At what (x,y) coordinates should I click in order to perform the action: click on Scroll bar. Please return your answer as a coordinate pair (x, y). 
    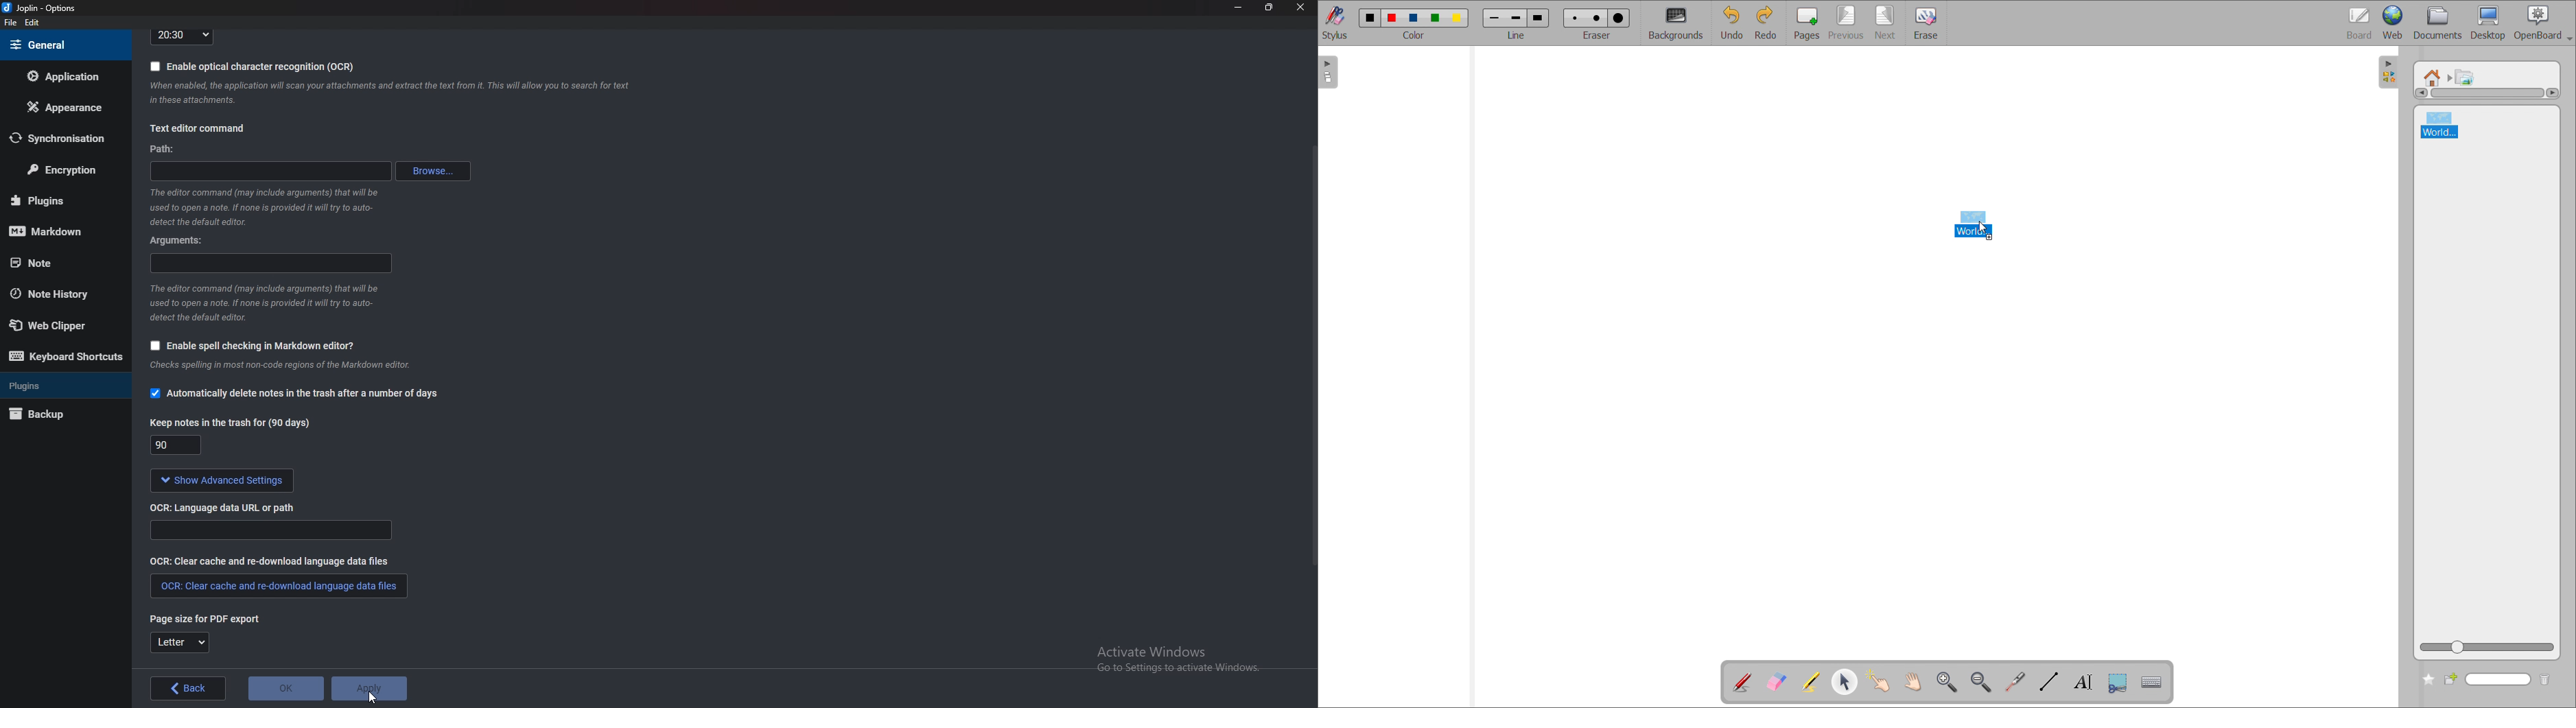
    Looking at the image, I should click on (1312, 353).